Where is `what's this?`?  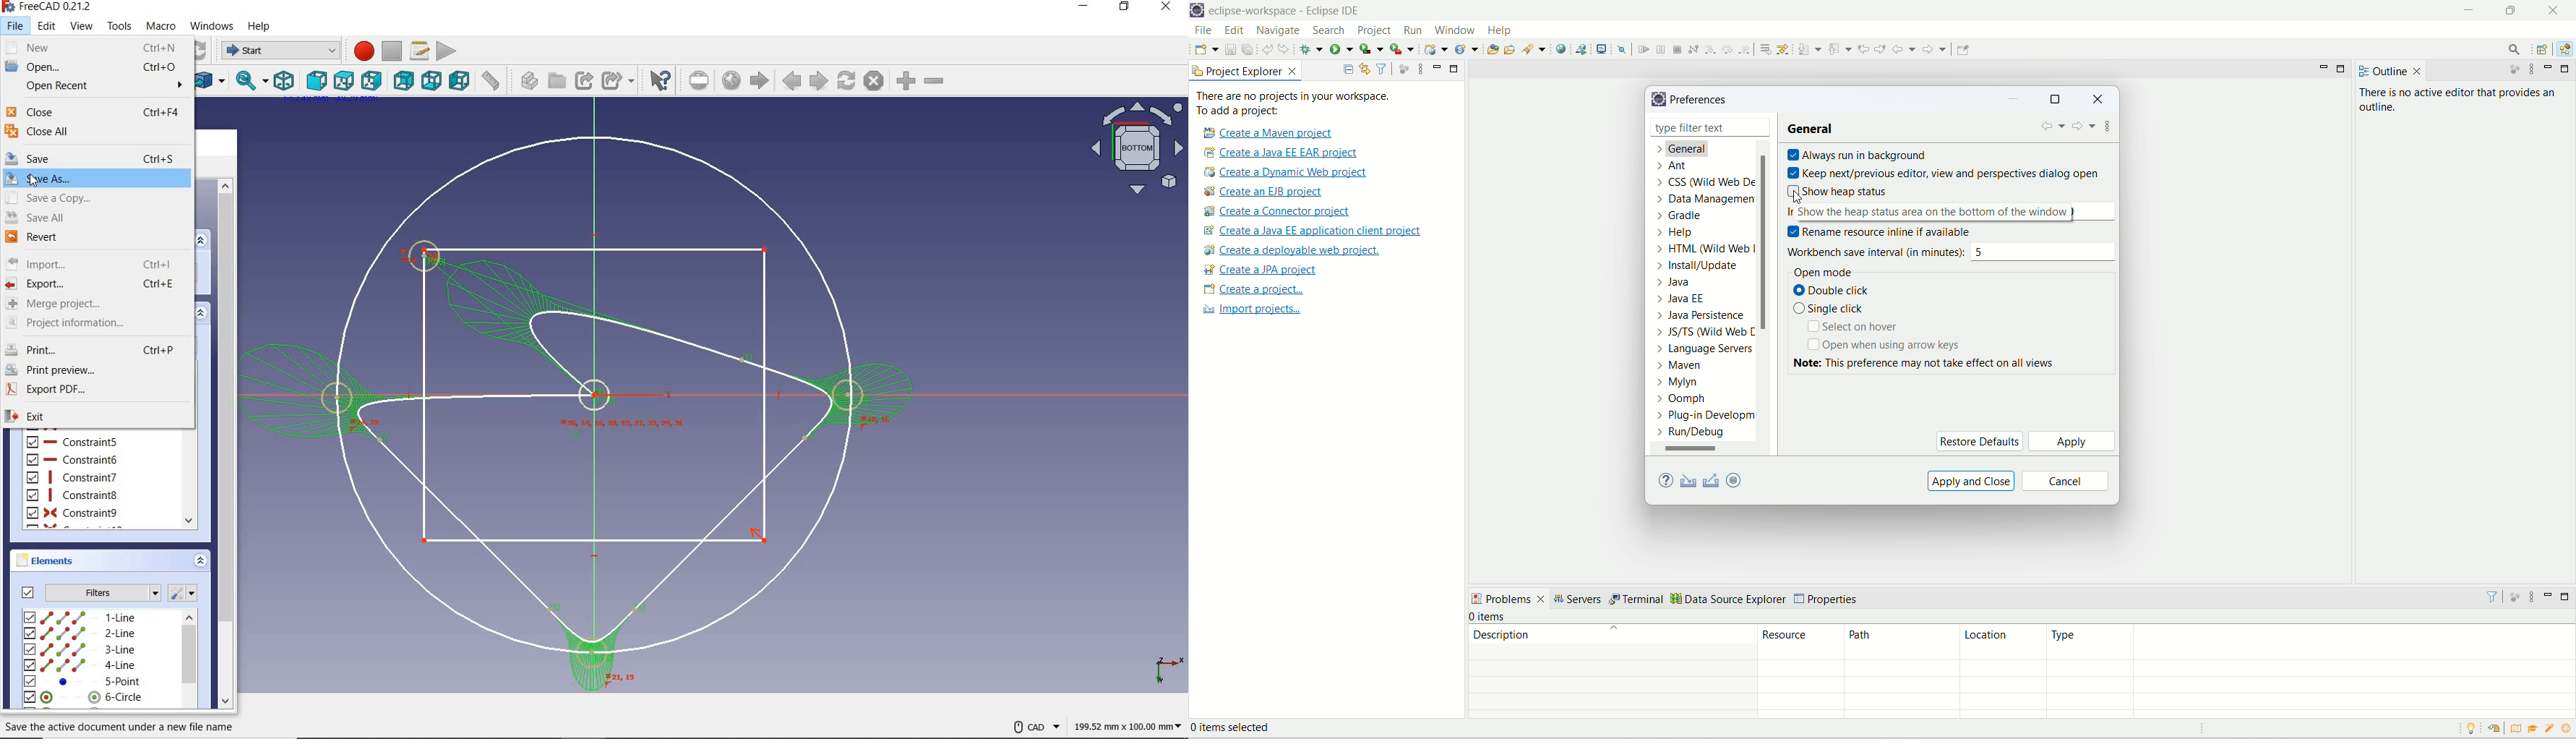 what's this? is located at coordinates (659, 81).